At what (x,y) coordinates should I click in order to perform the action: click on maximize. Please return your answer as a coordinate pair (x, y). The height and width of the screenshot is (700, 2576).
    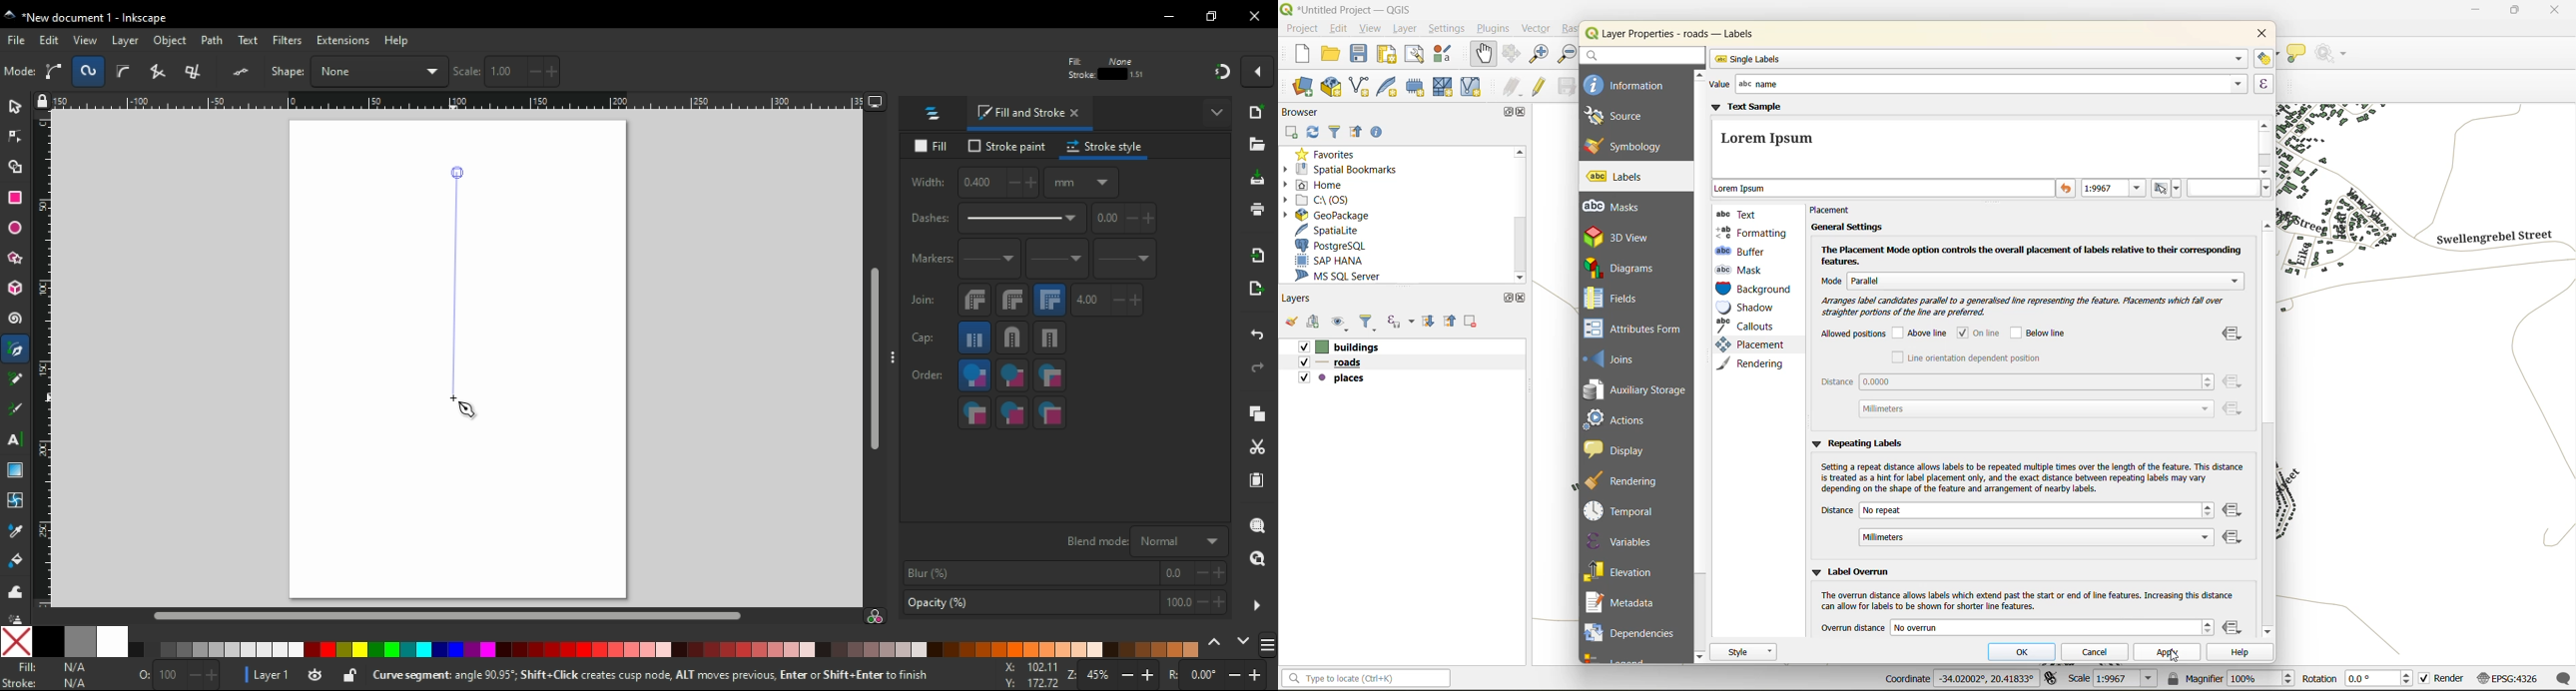
    Looking at the image, I should click on (2514, 13).